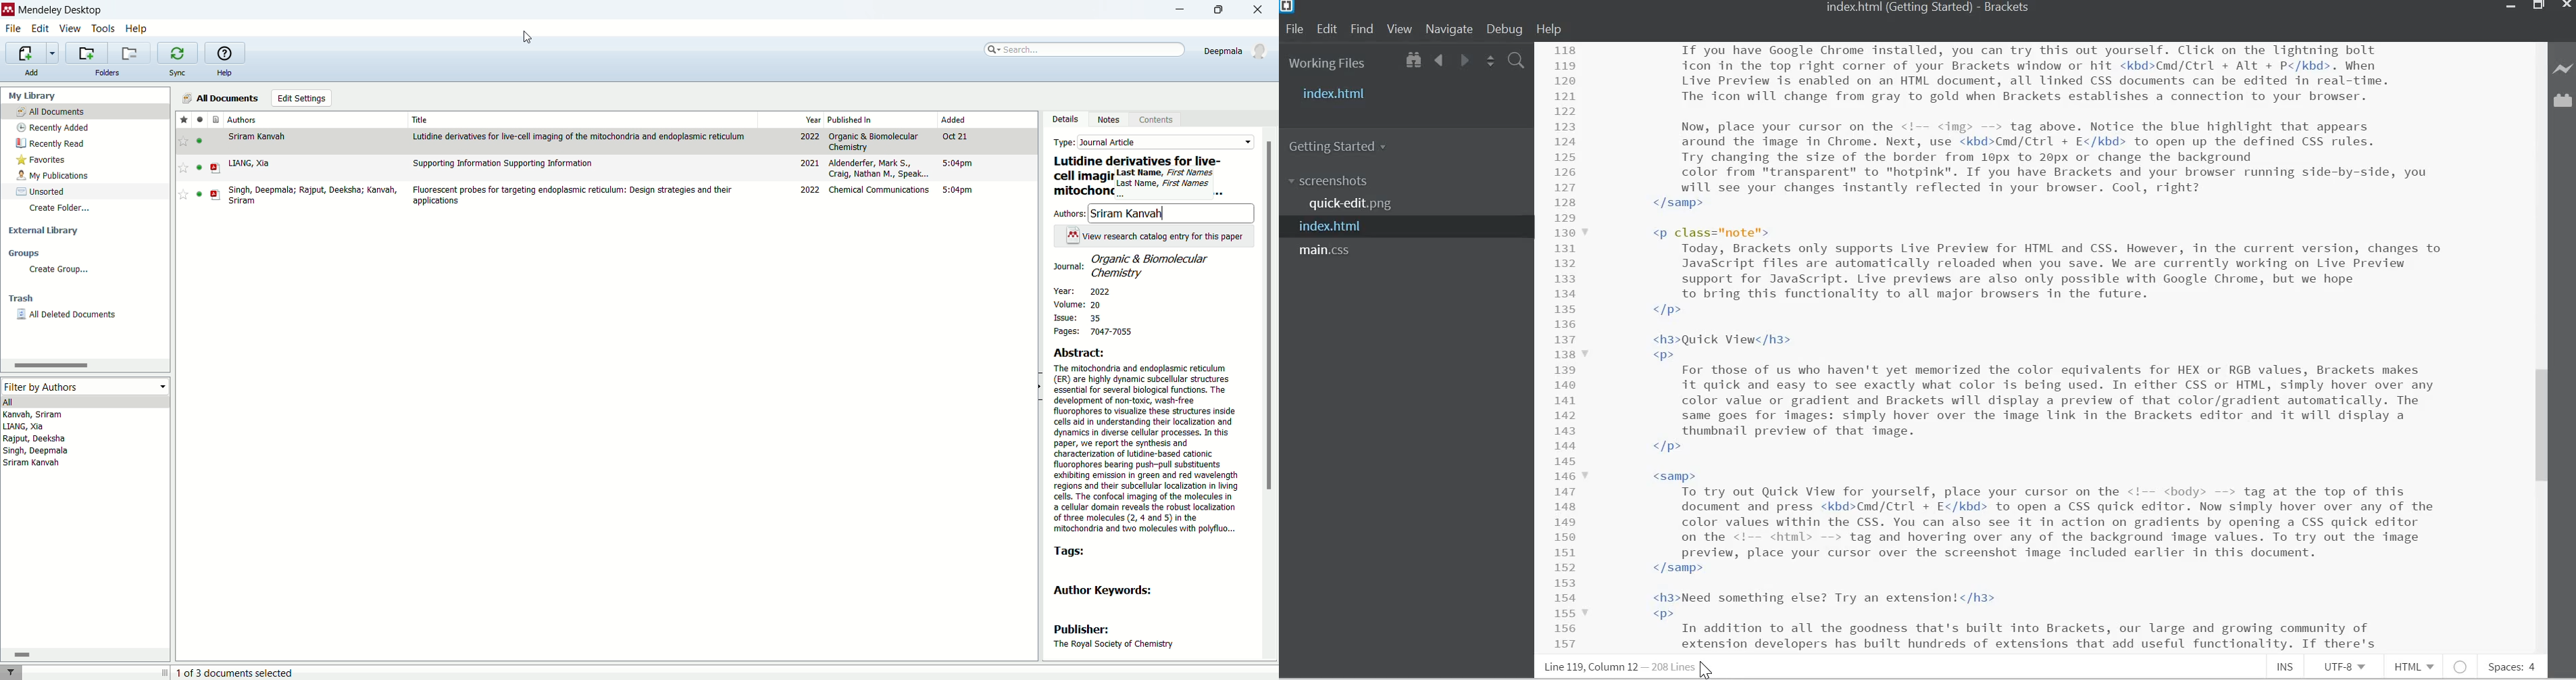 This screenshot has width=2576, height=700. Describe the element at coordinates (1091, 333) in the screenshot. I see `pages: 7047-7055` at that location.